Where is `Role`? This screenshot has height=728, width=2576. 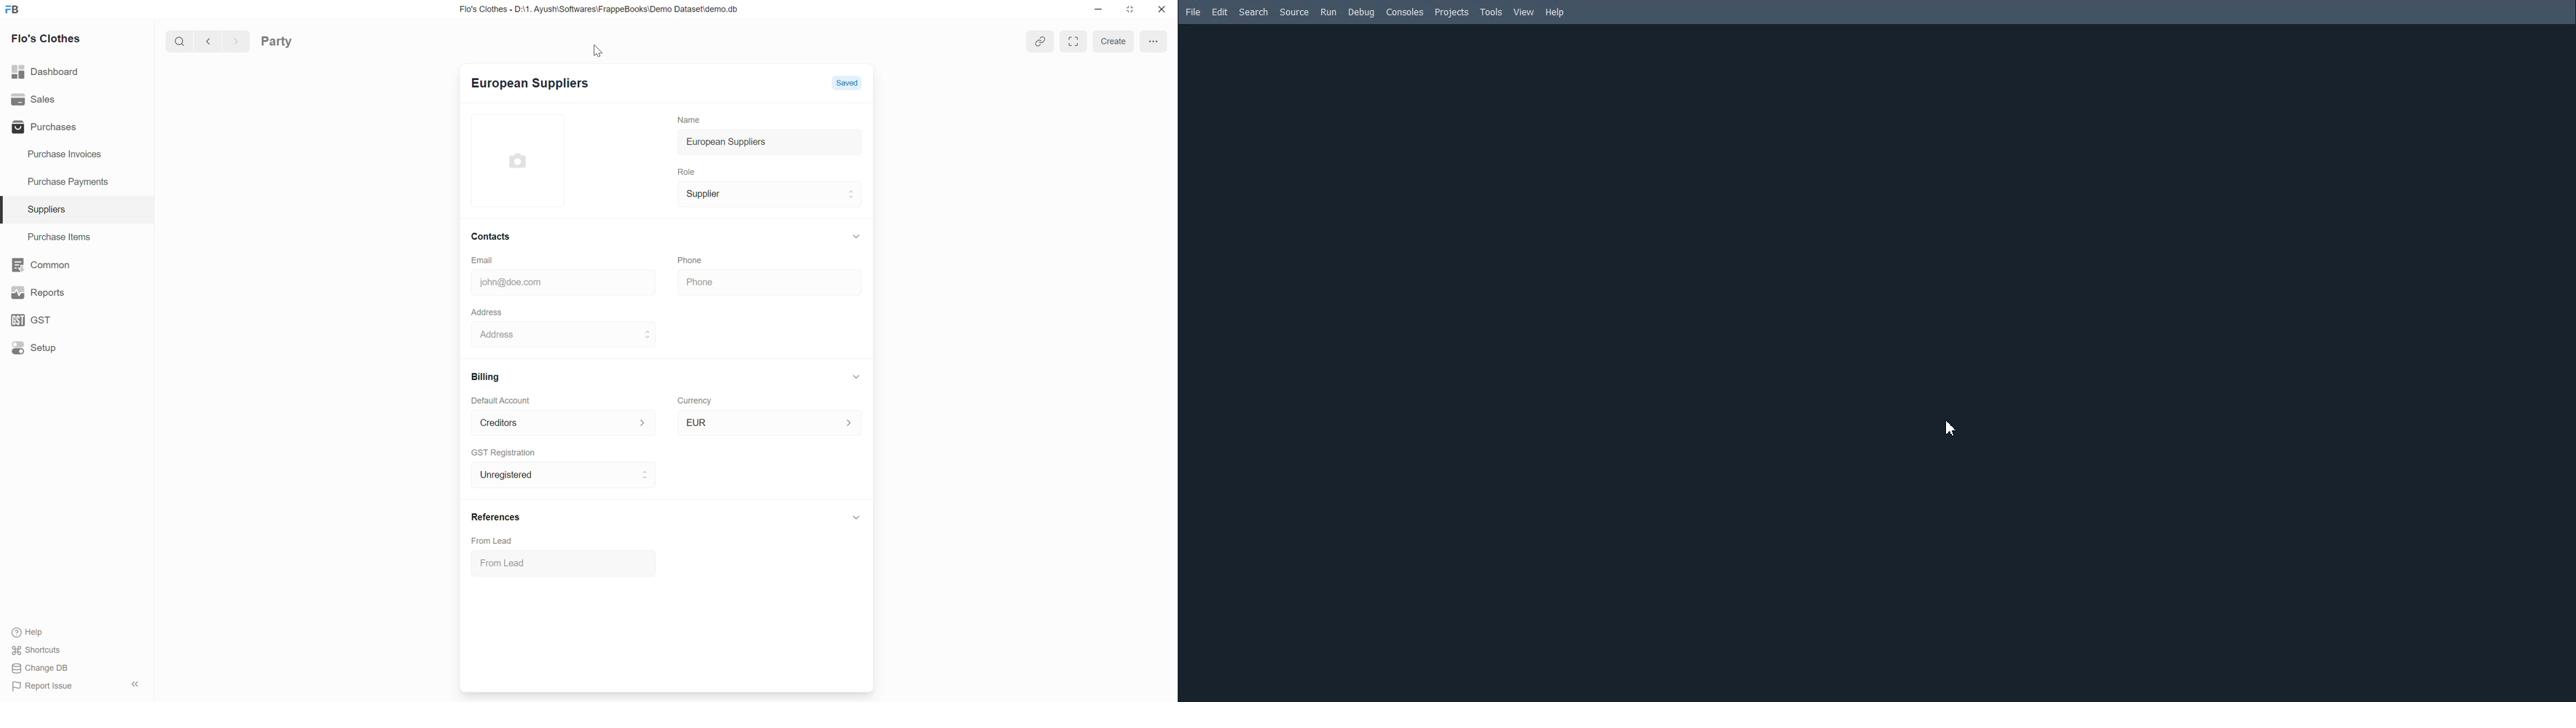 Role is located at coordinates (682, 170).